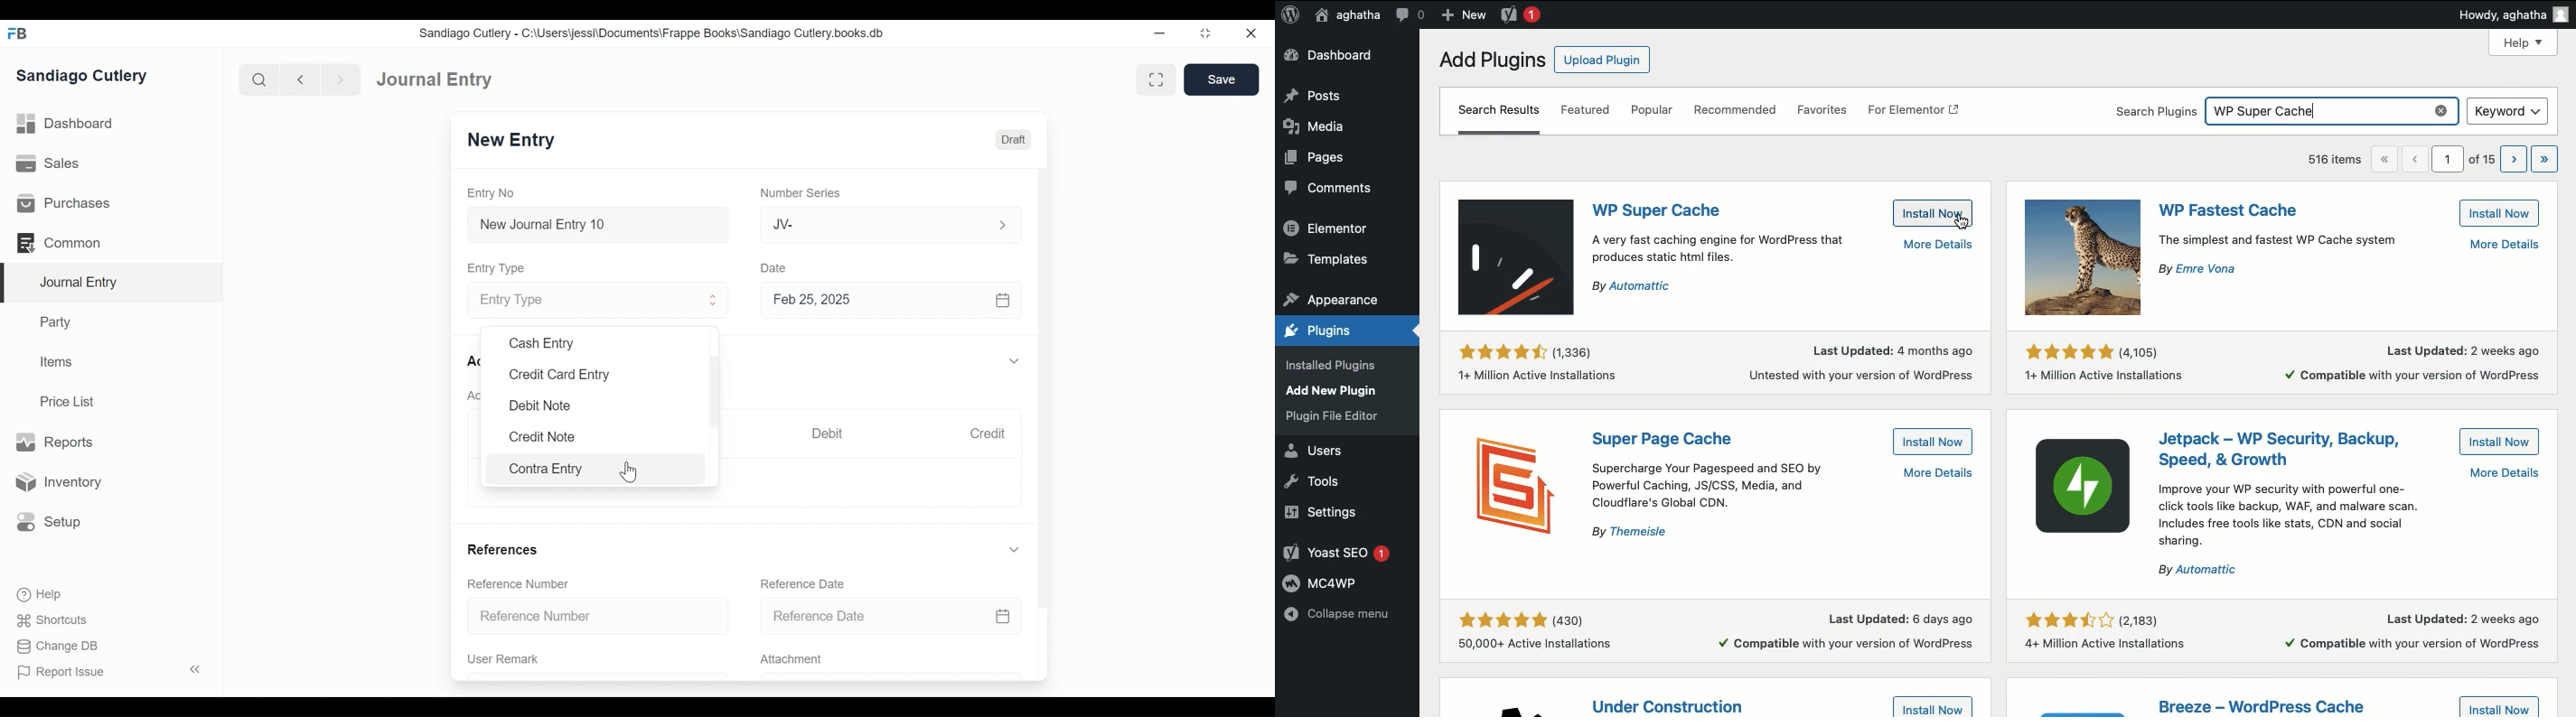  What do you see at coordinates (2328, 111) in the screenshot?
I see `WP super cache` at bounding box center [2328, 111].